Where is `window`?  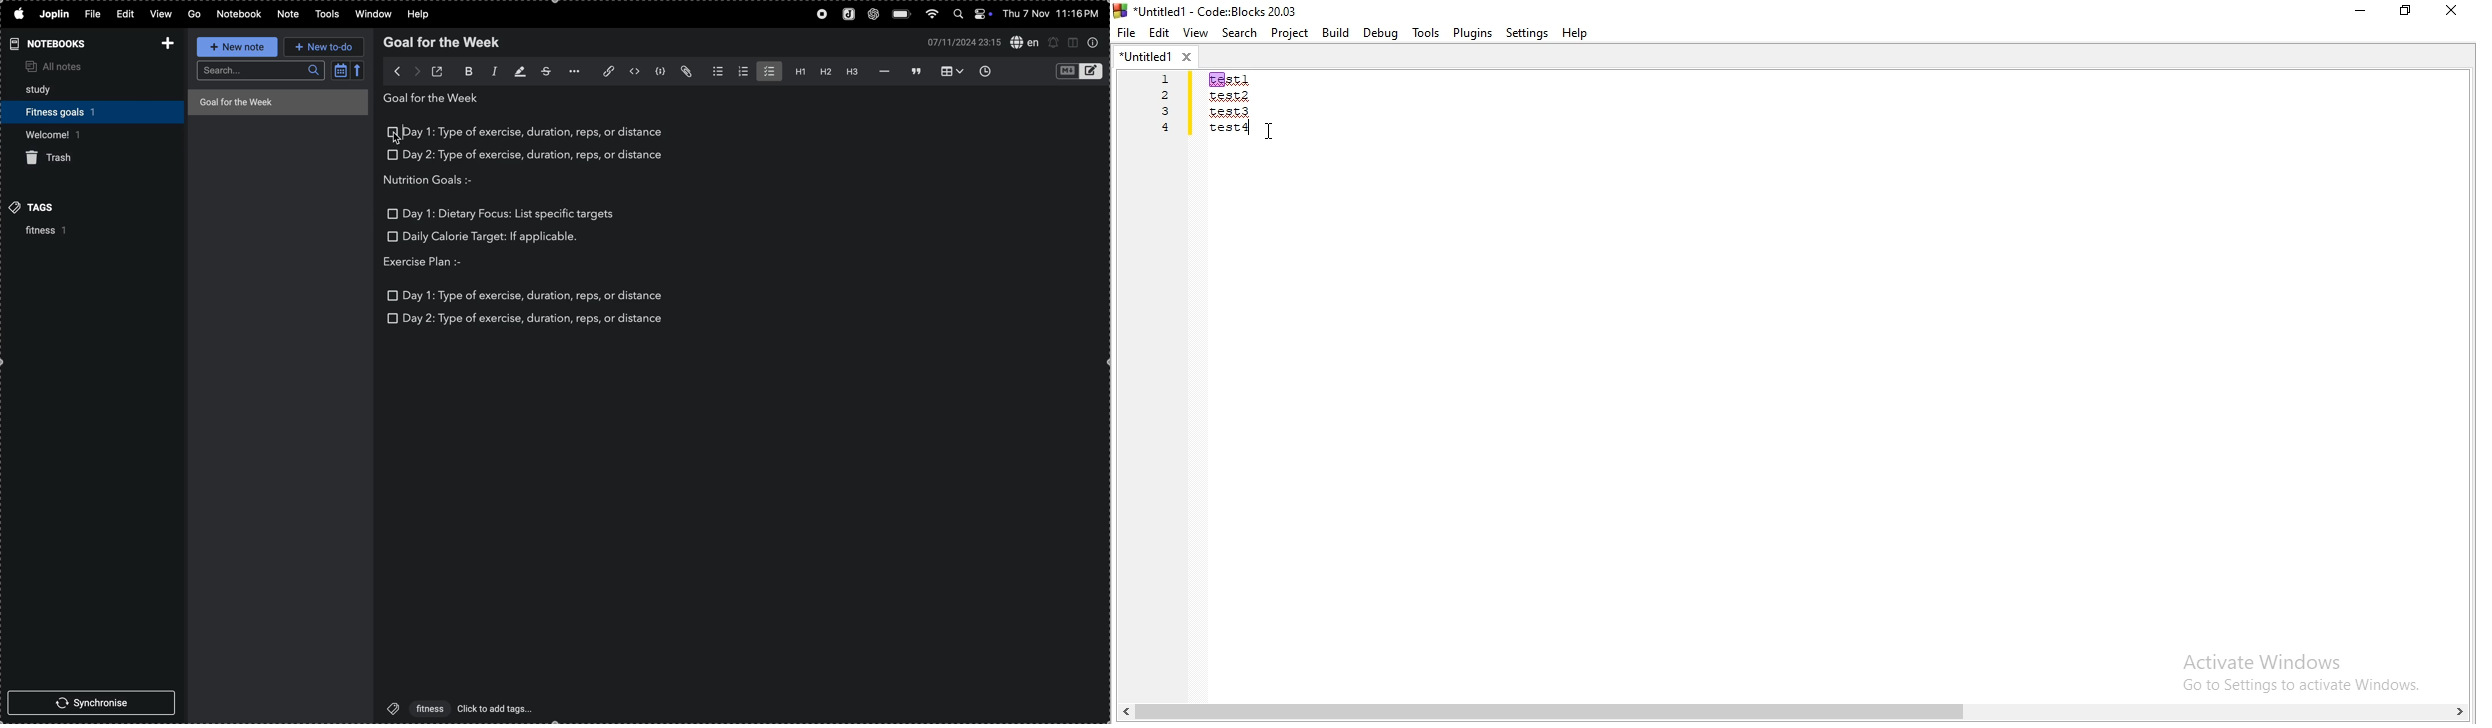
window is located at coordinates (371, 15).